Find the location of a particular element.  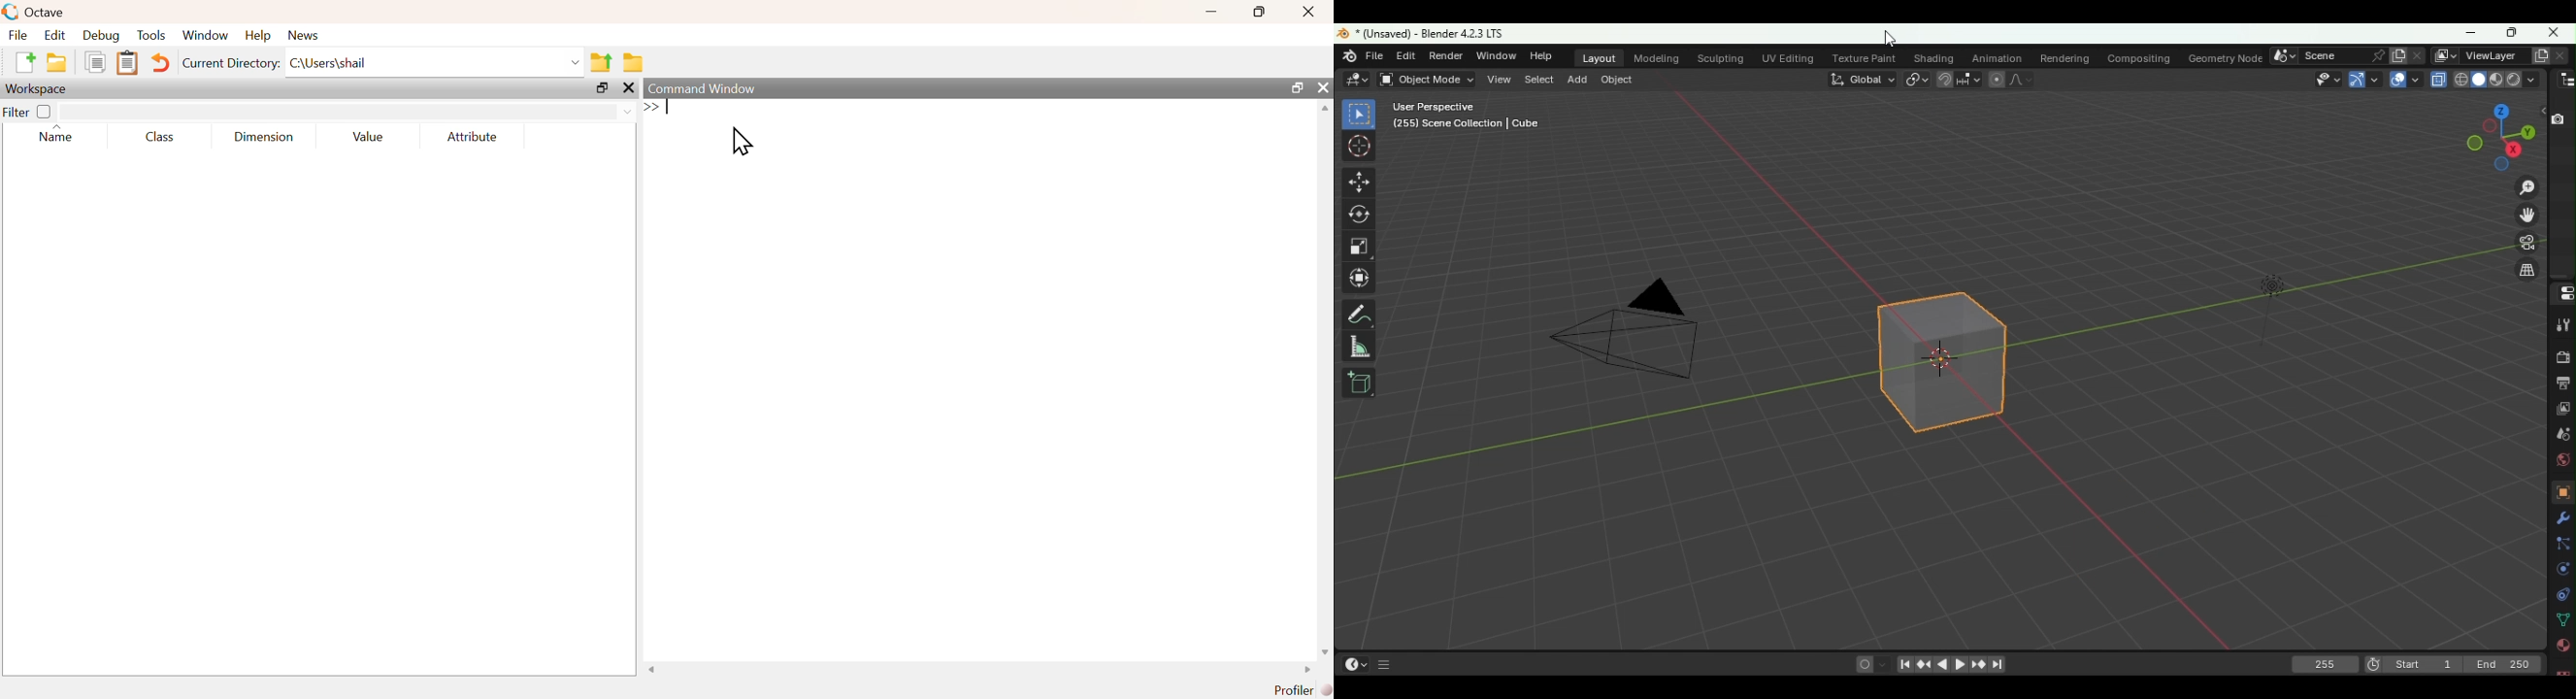

World is located at coordinates (2565, 460).